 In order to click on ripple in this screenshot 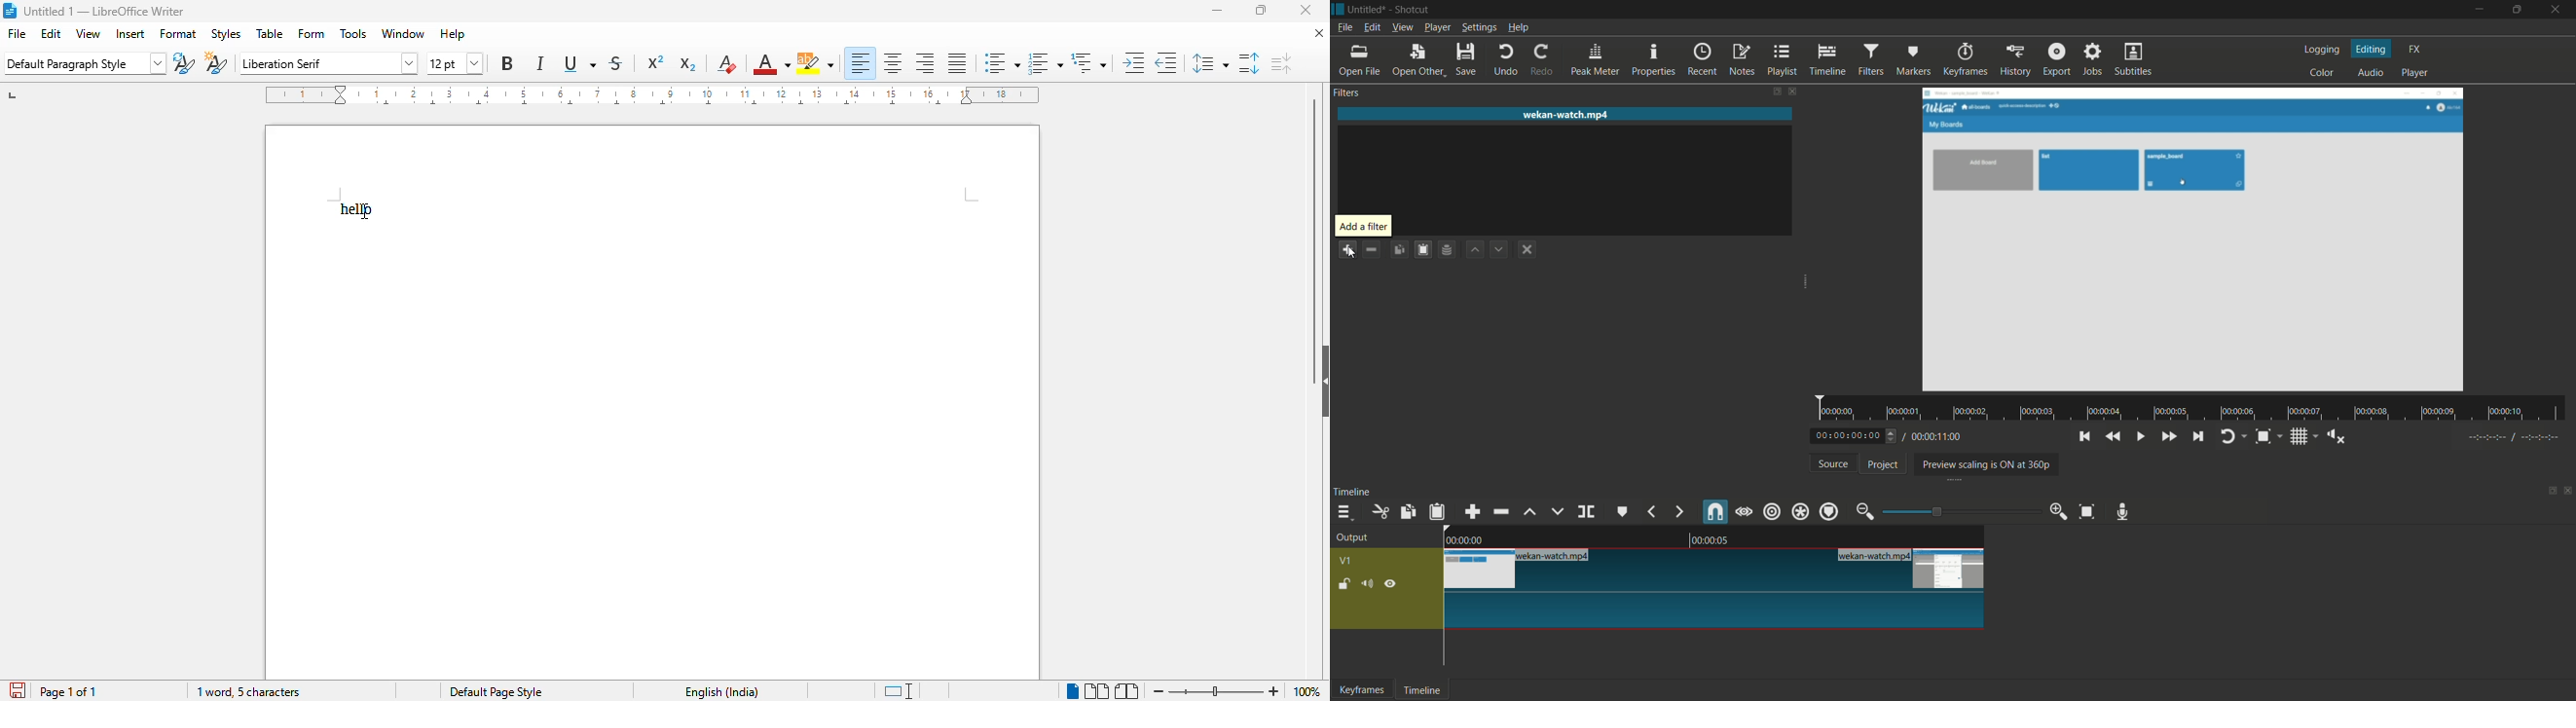, I will do `click(1771, 511)`.